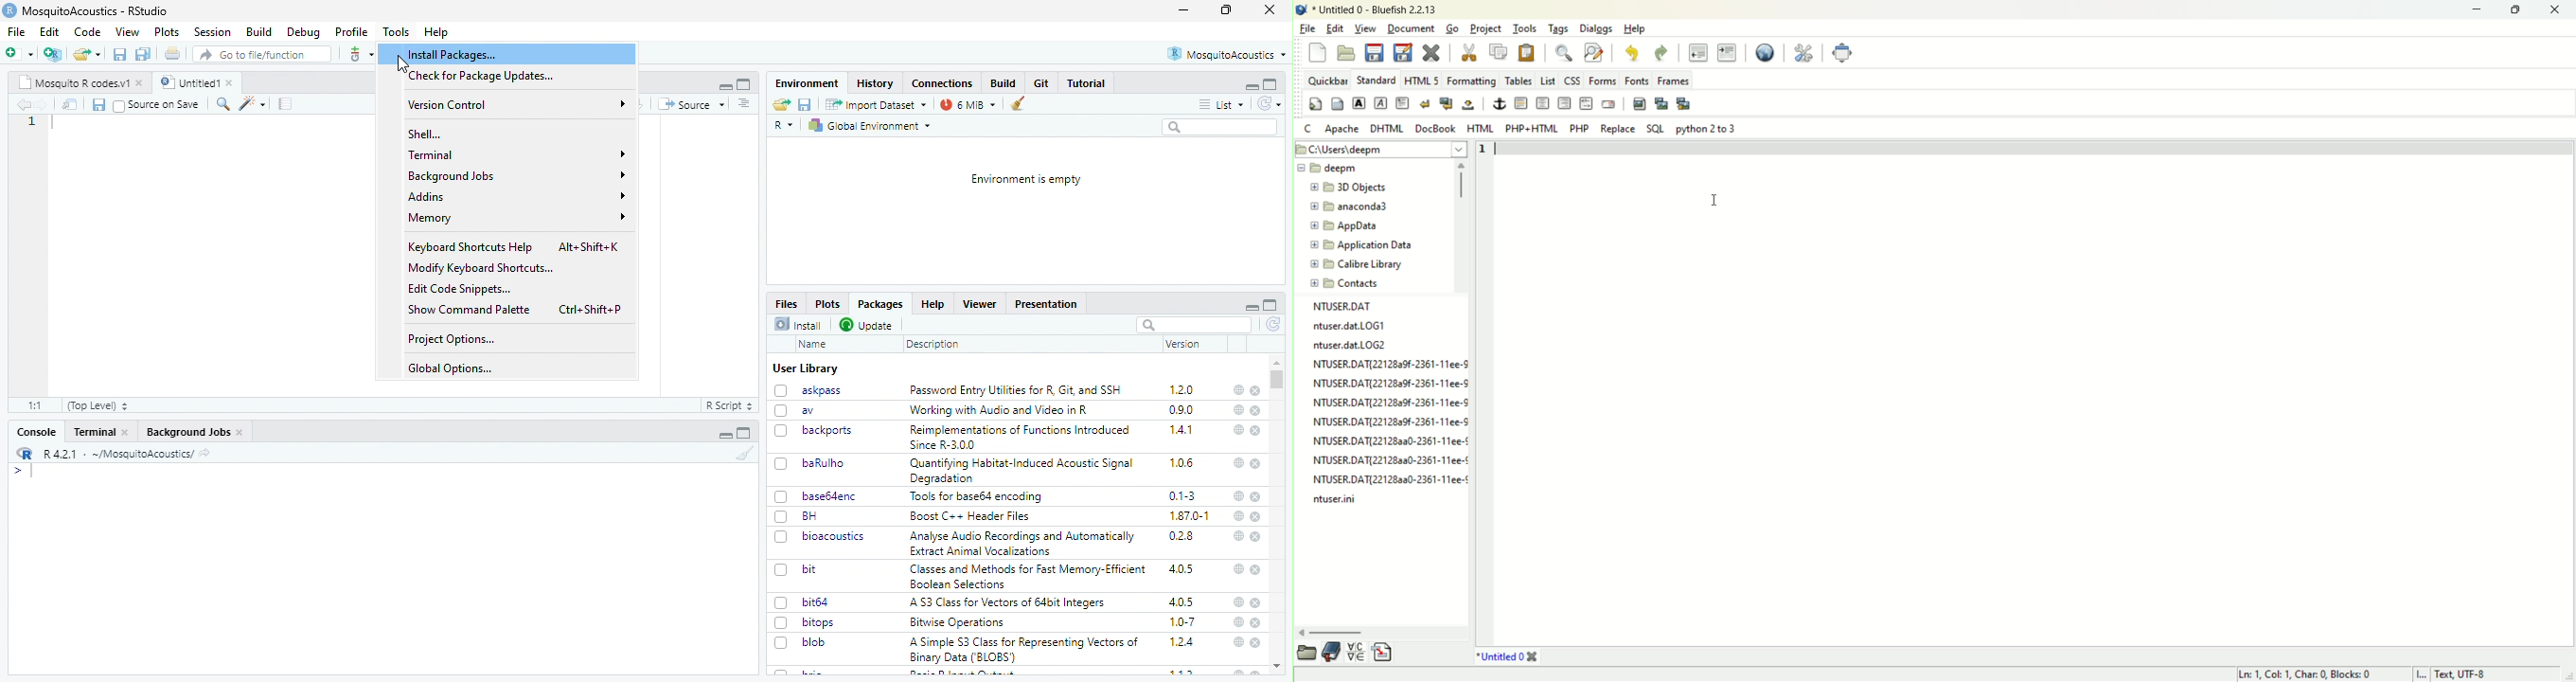 This screenshot has width=2576, height=700. I want to click on Version, so click(1184, 344).